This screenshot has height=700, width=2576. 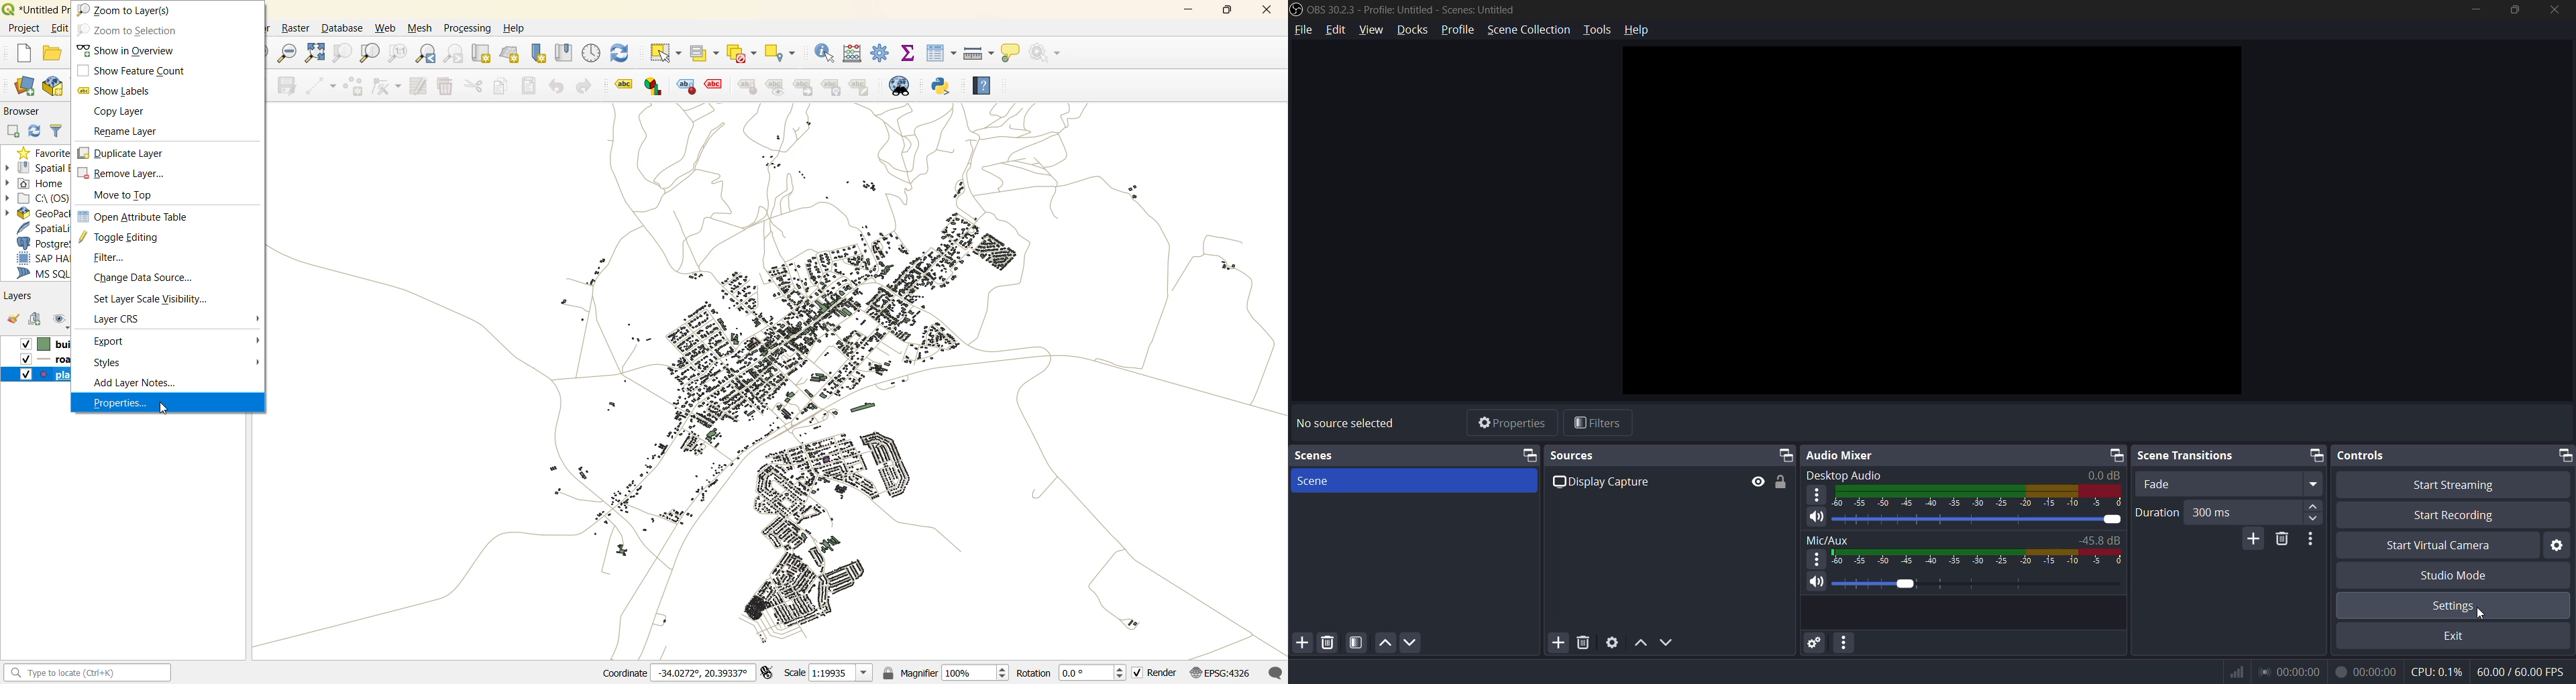 I want to click on view, so click(x=1371, y=30).